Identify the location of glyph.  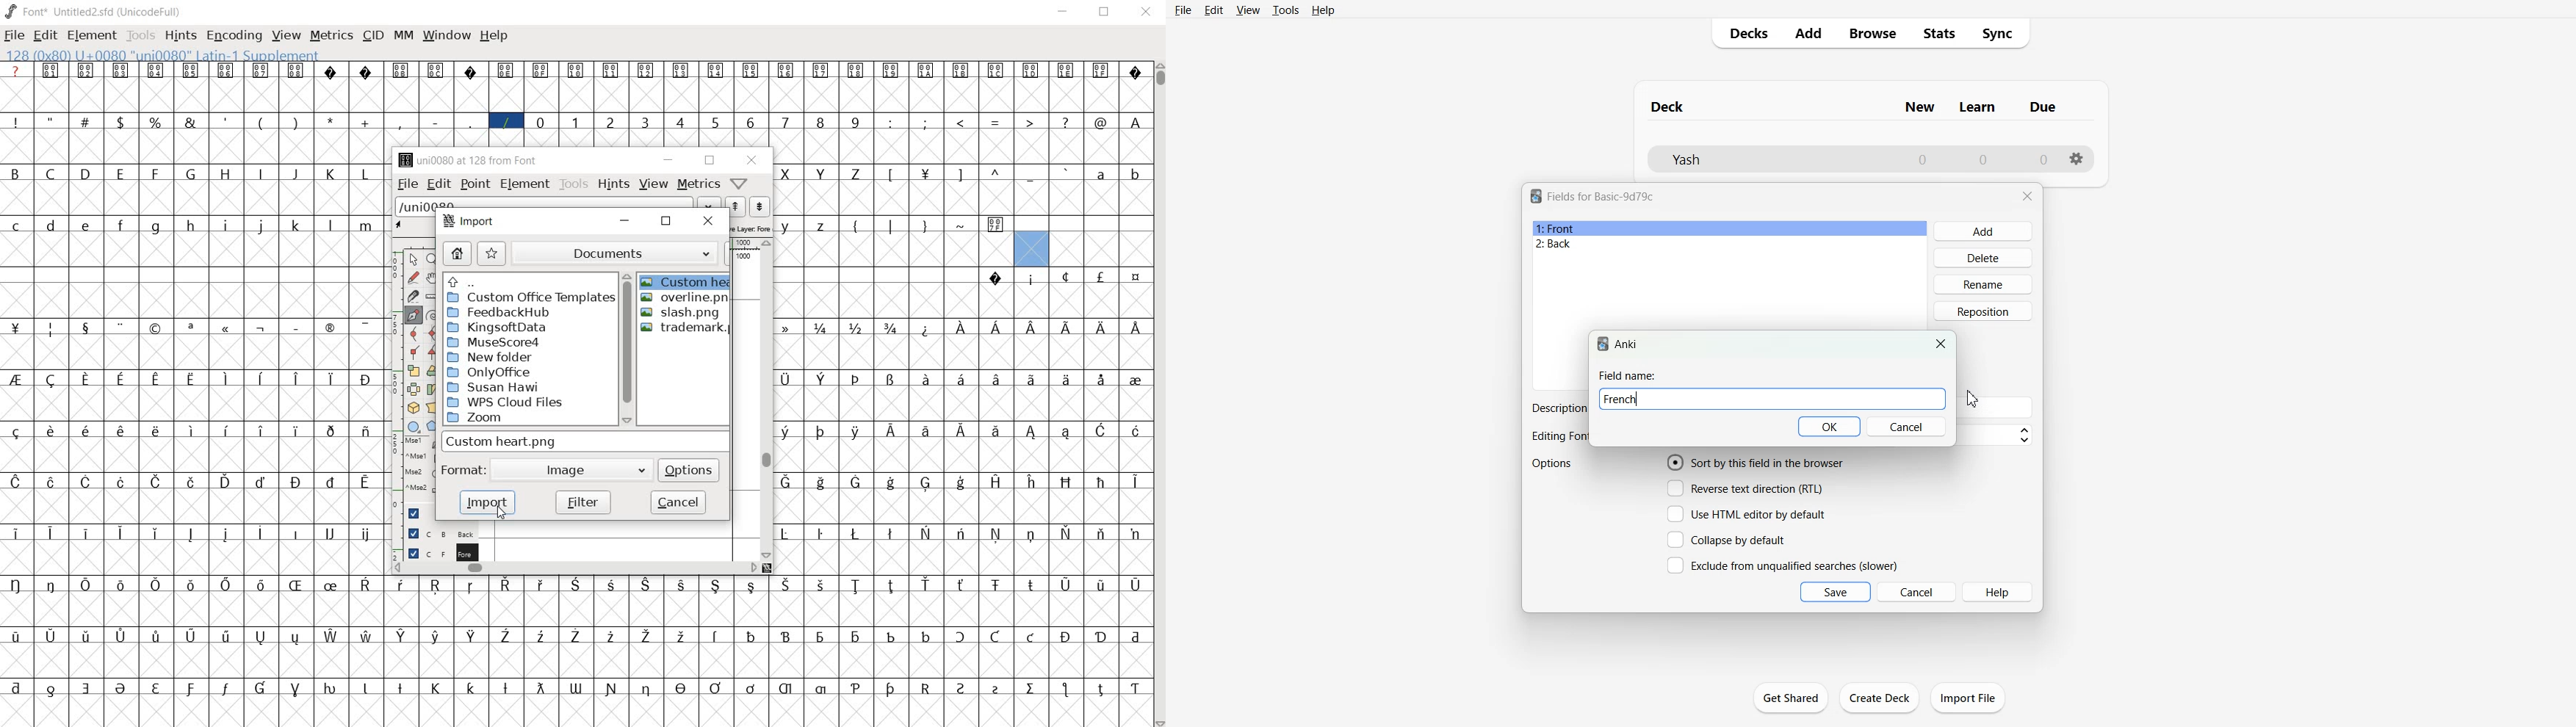
(540, 585).